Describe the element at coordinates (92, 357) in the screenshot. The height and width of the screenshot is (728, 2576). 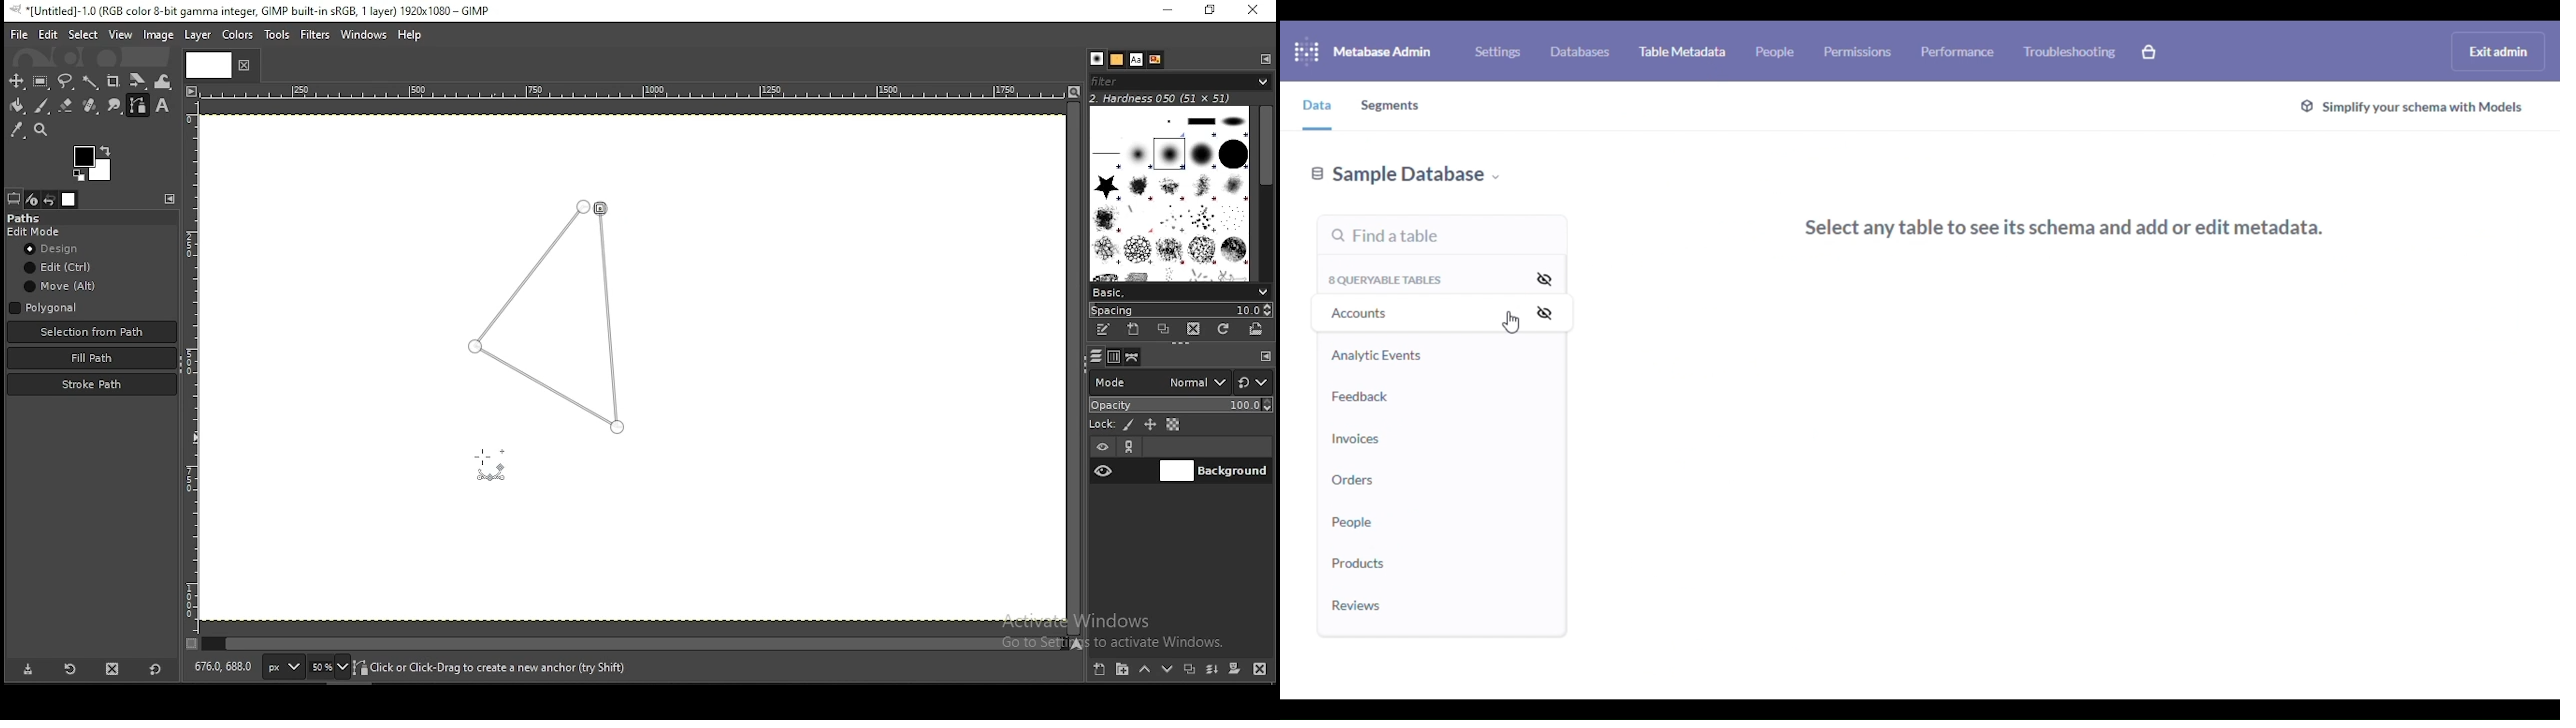
I see `fill path` at that location.